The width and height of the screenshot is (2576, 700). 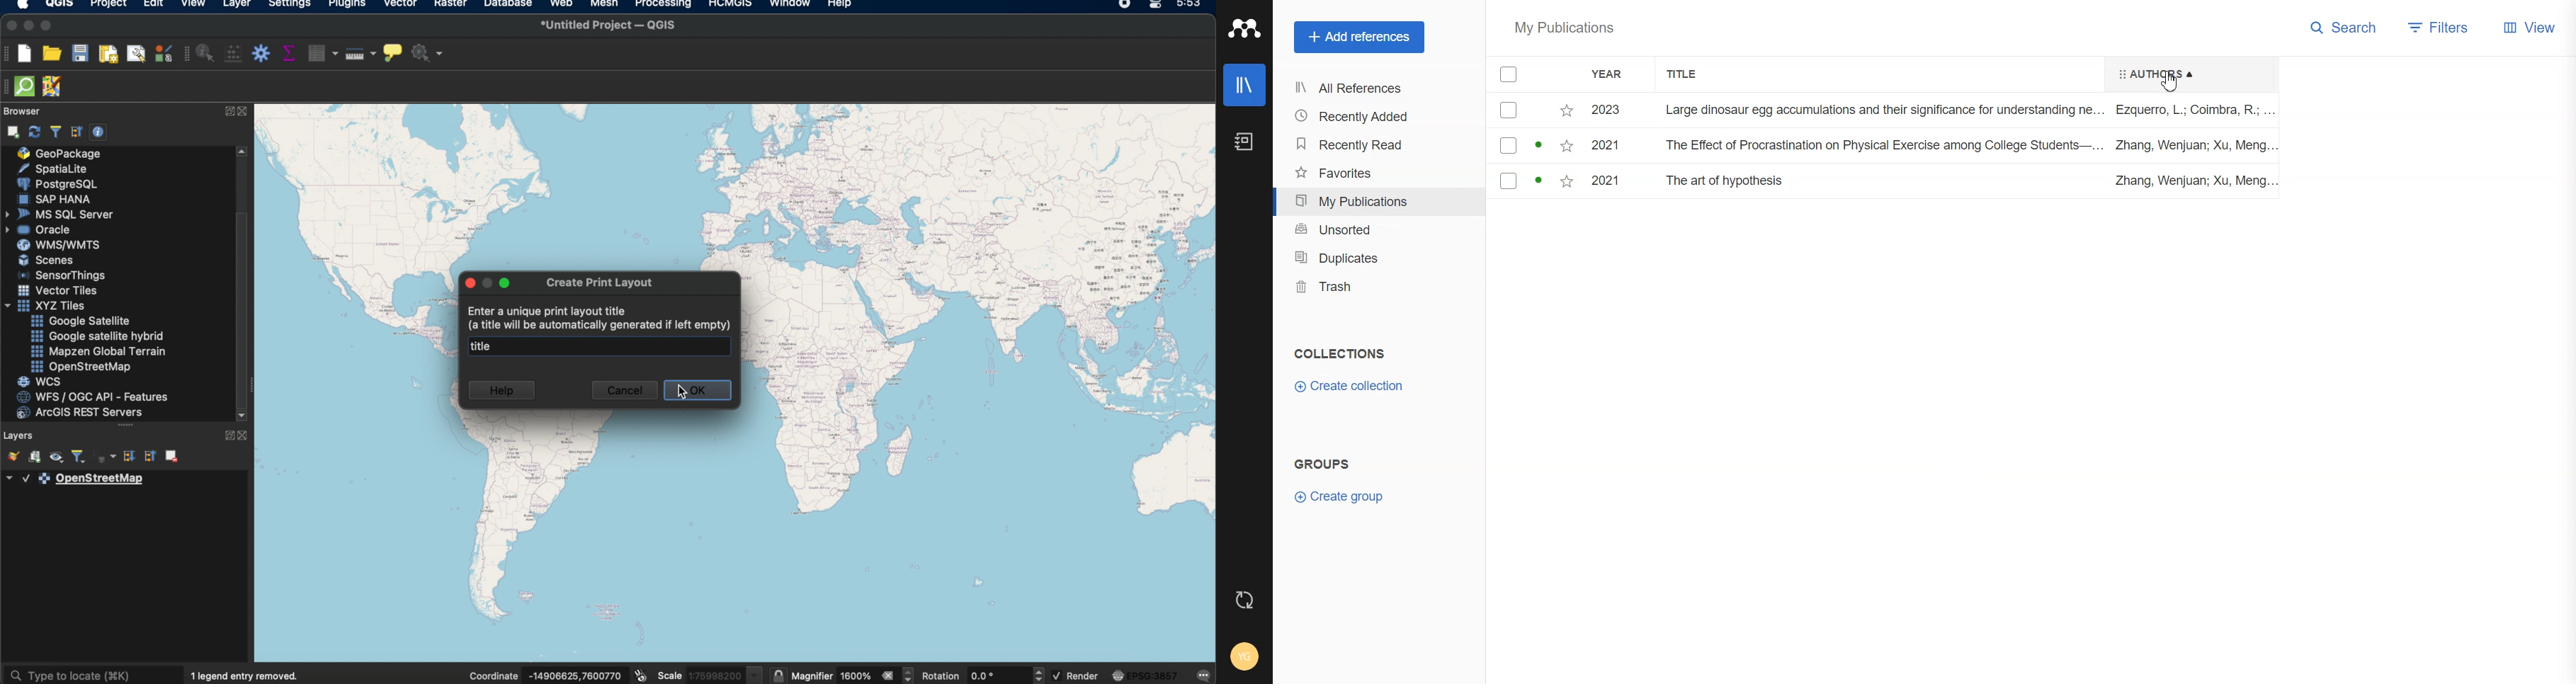 What do you see at coordinates (1882, 109) in the screenshot?
I see `Large dinosaur egg accumulations and their significance for understanding ne.` at bounding box center [1882, 109].